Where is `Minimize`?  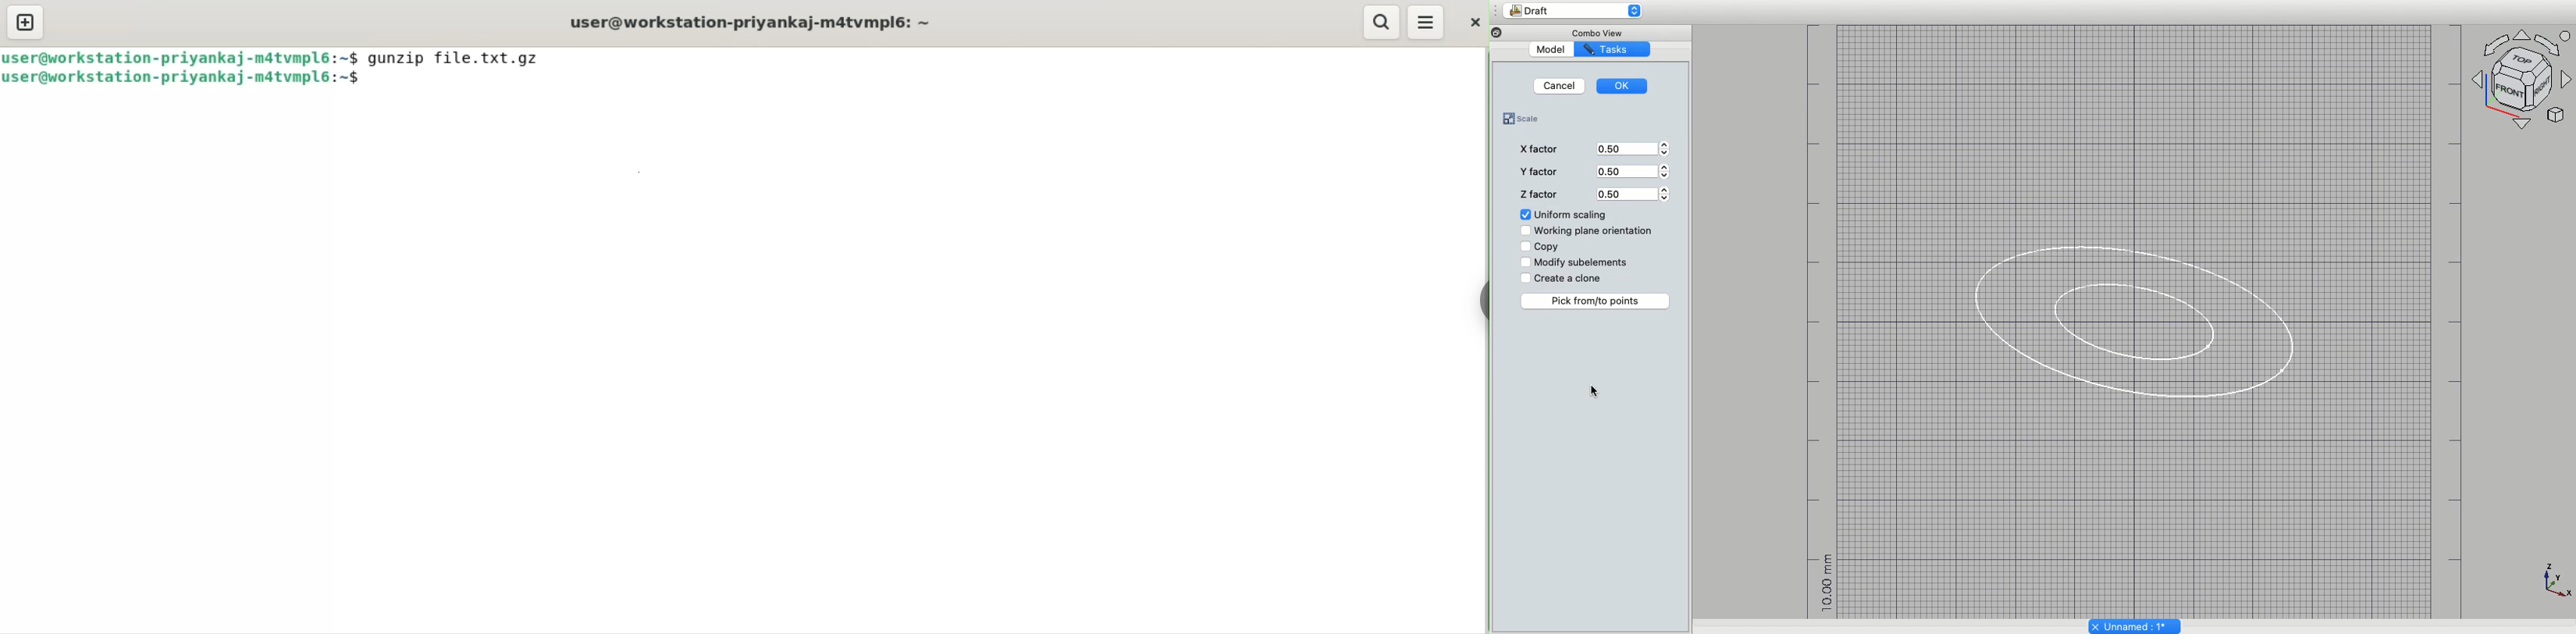
Minimize is located at coordinates (1511, 32).